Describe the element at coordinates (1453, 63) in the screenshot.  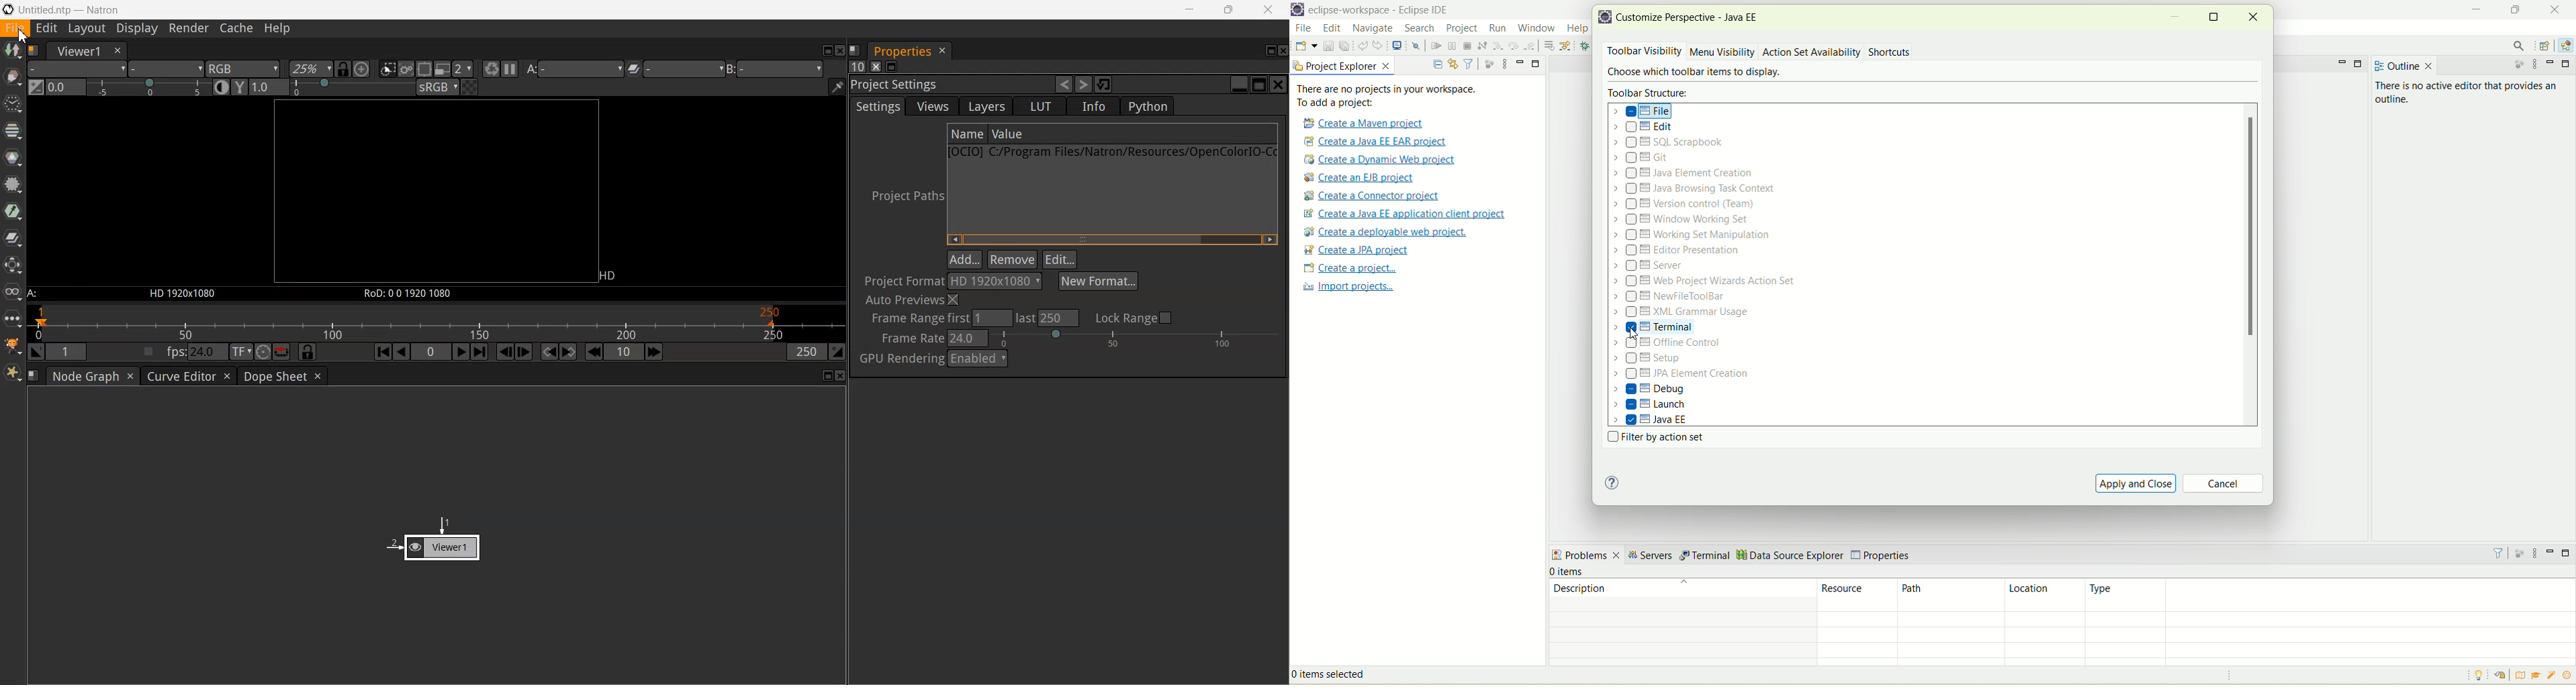
I see `link with editor` at that location.